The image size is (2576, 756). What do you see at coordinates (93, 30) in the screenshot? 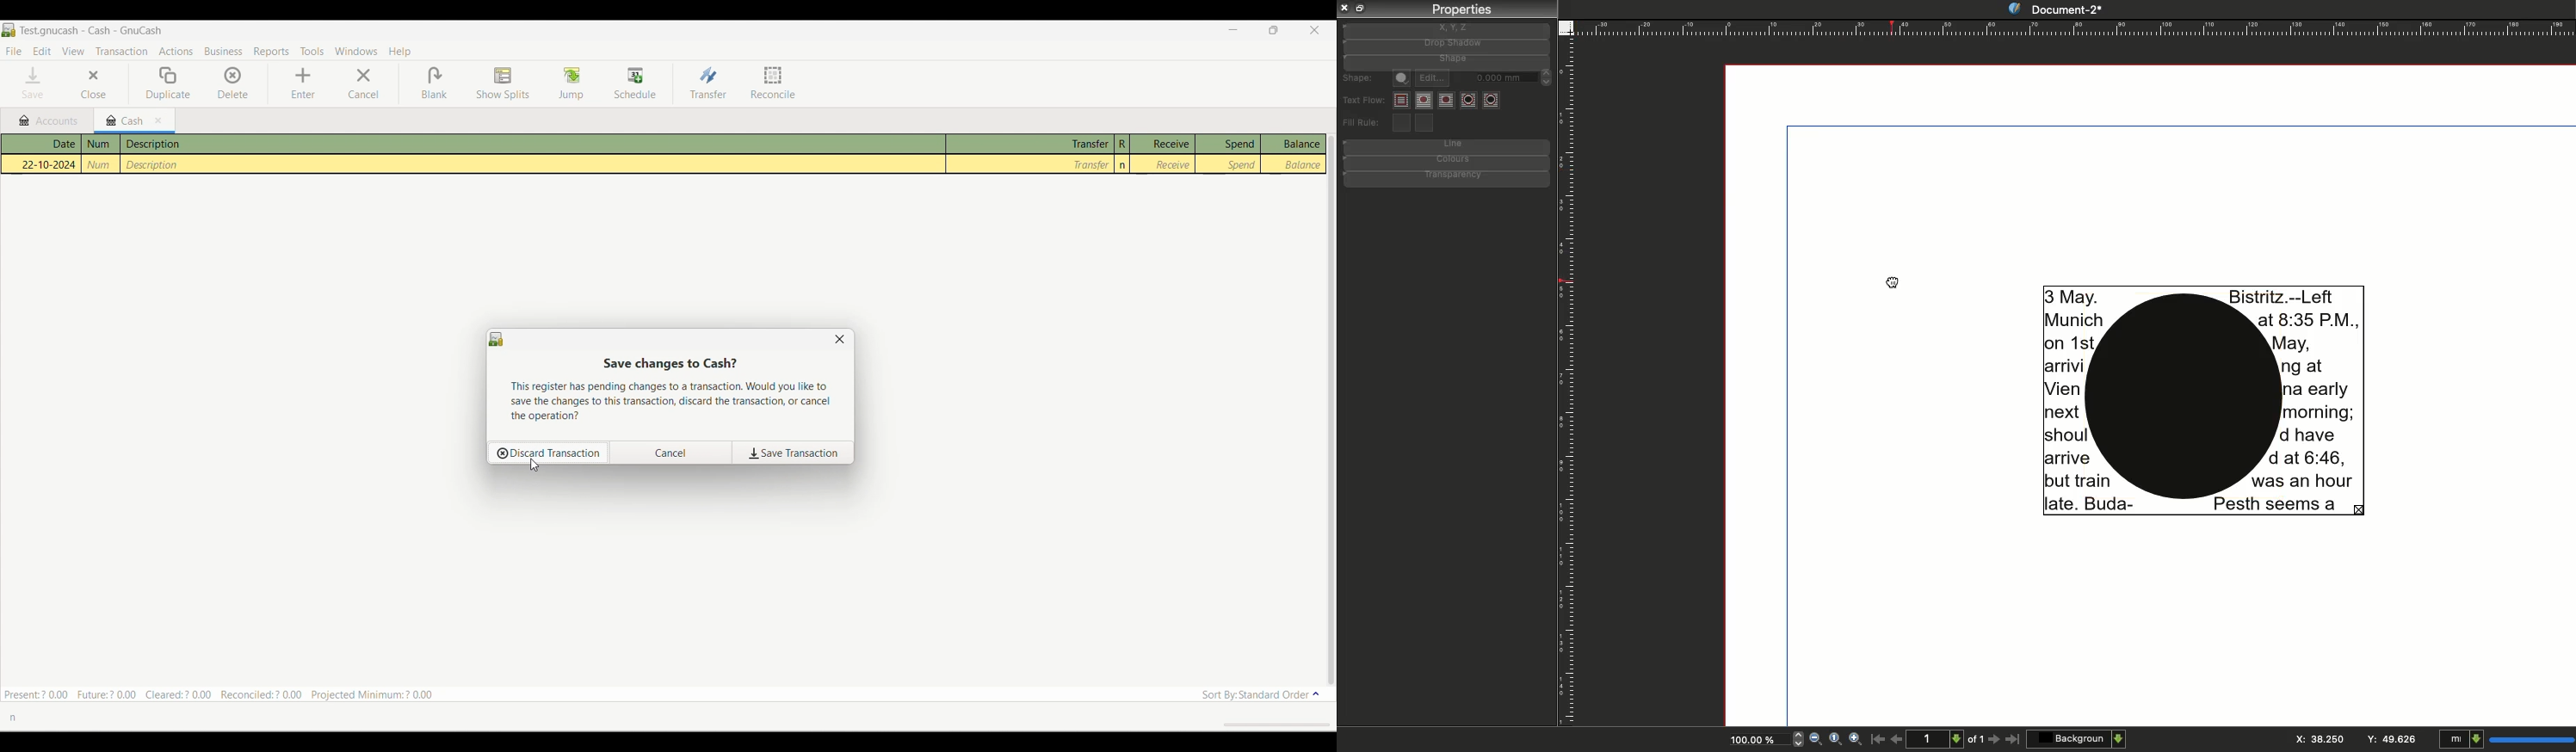
I see `Name of current tab` at bounding box center [93, 30].